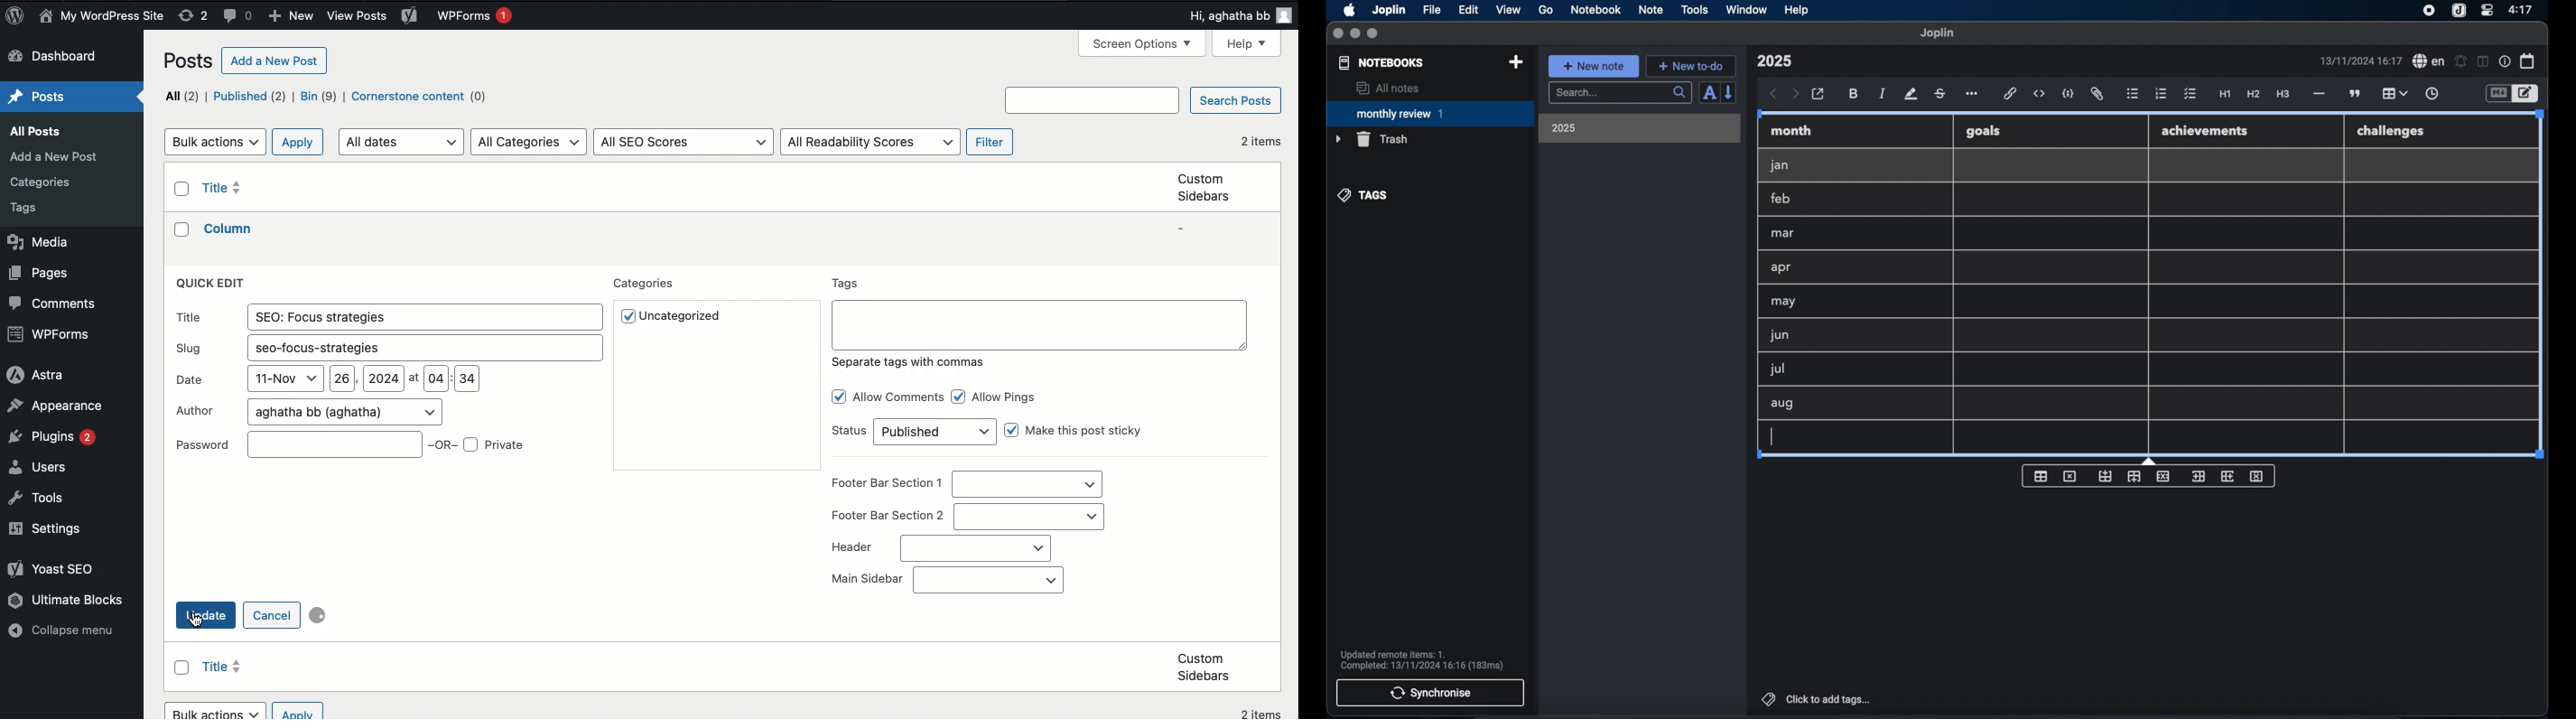 Image resolution: width=2576 pixels, height=728 pixels. I want to click on note, so click(1651, 9).